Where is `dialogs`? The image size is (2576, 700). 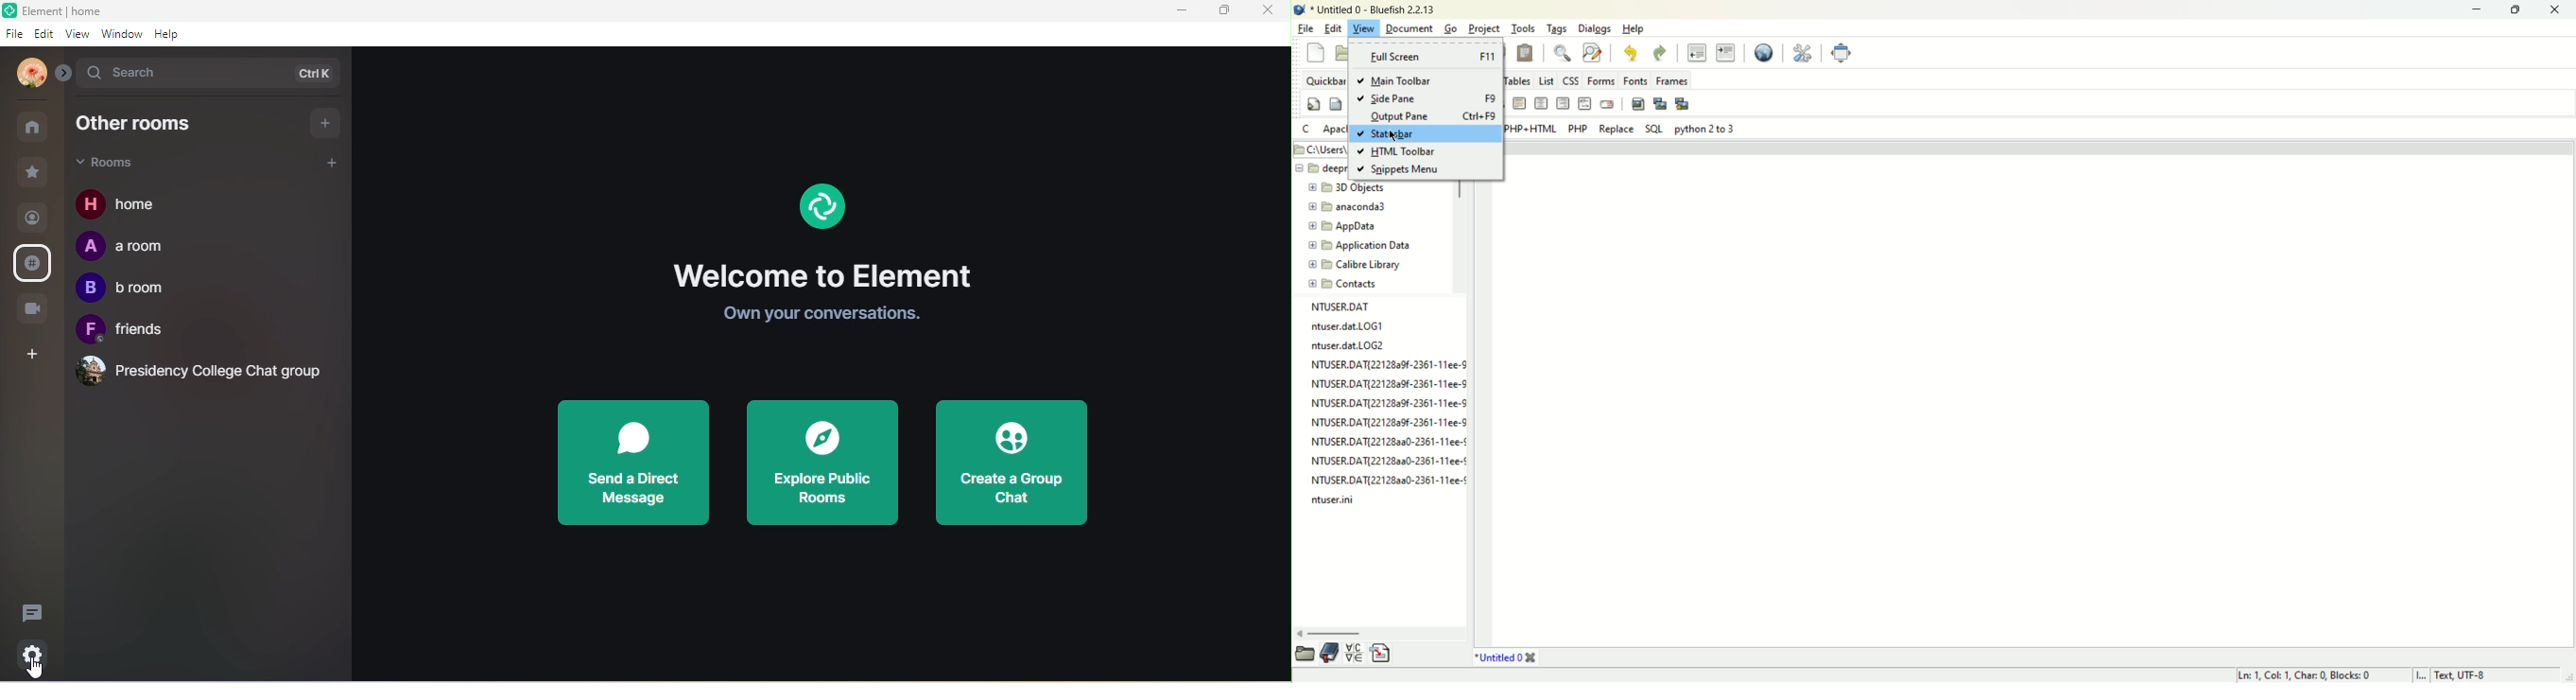 dialogs is located at coordinates (1593, 28).